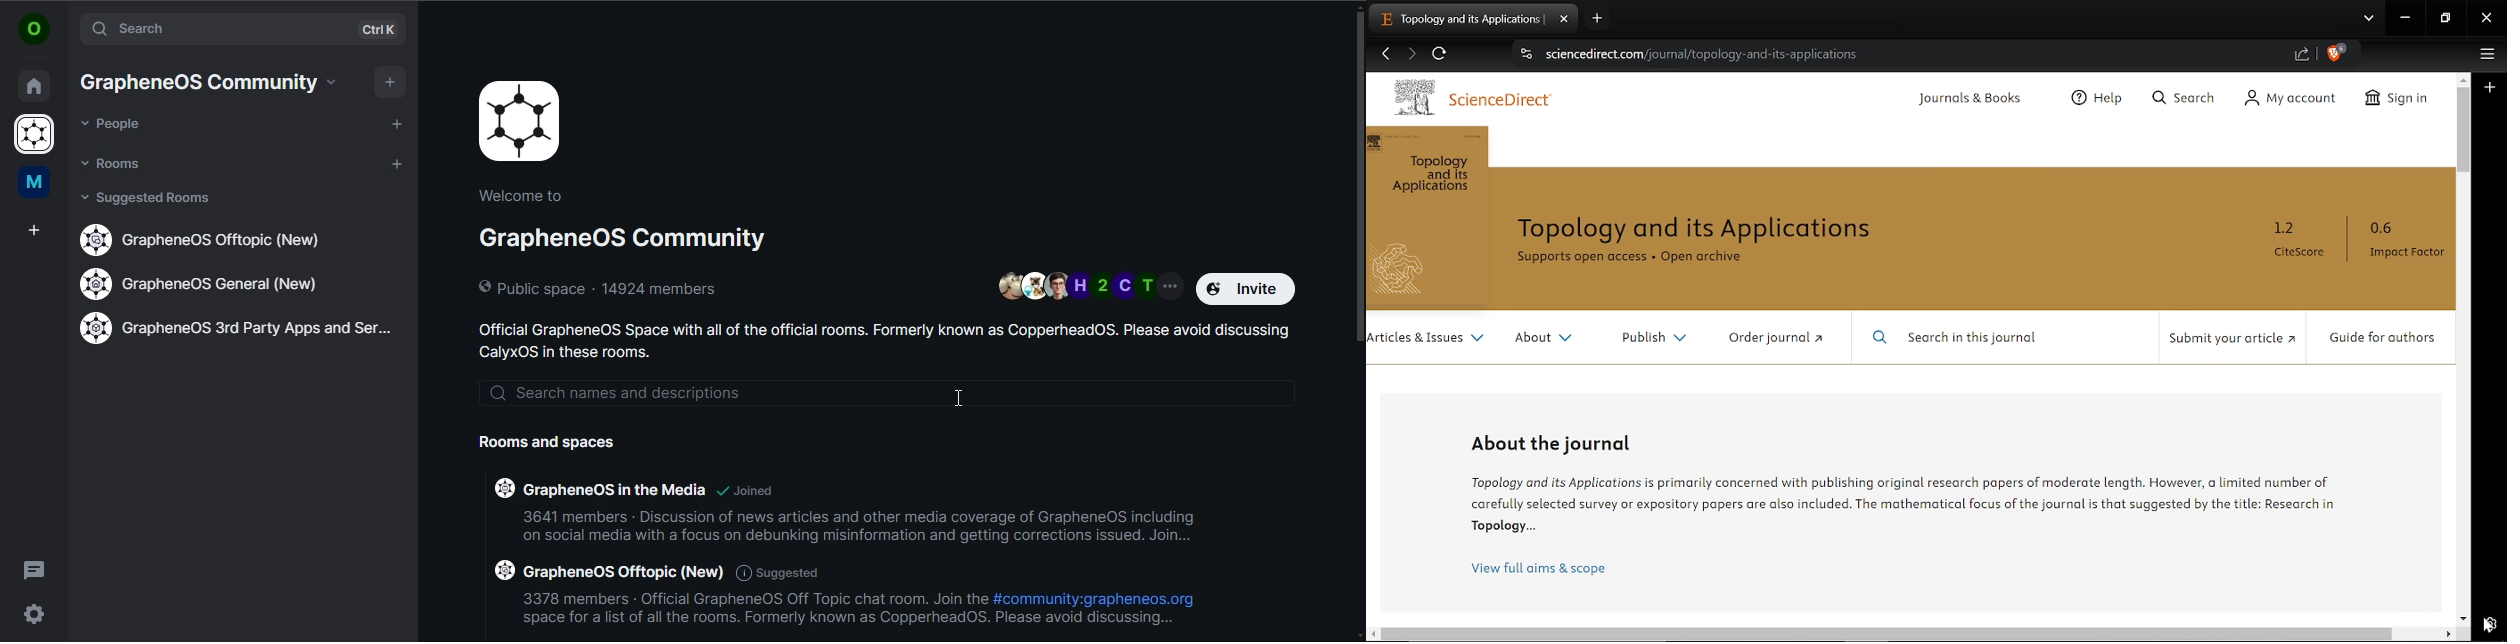 The height and width of the screenshot is (644, 2520). I want to click on scrolbar, so click(1357, 171).